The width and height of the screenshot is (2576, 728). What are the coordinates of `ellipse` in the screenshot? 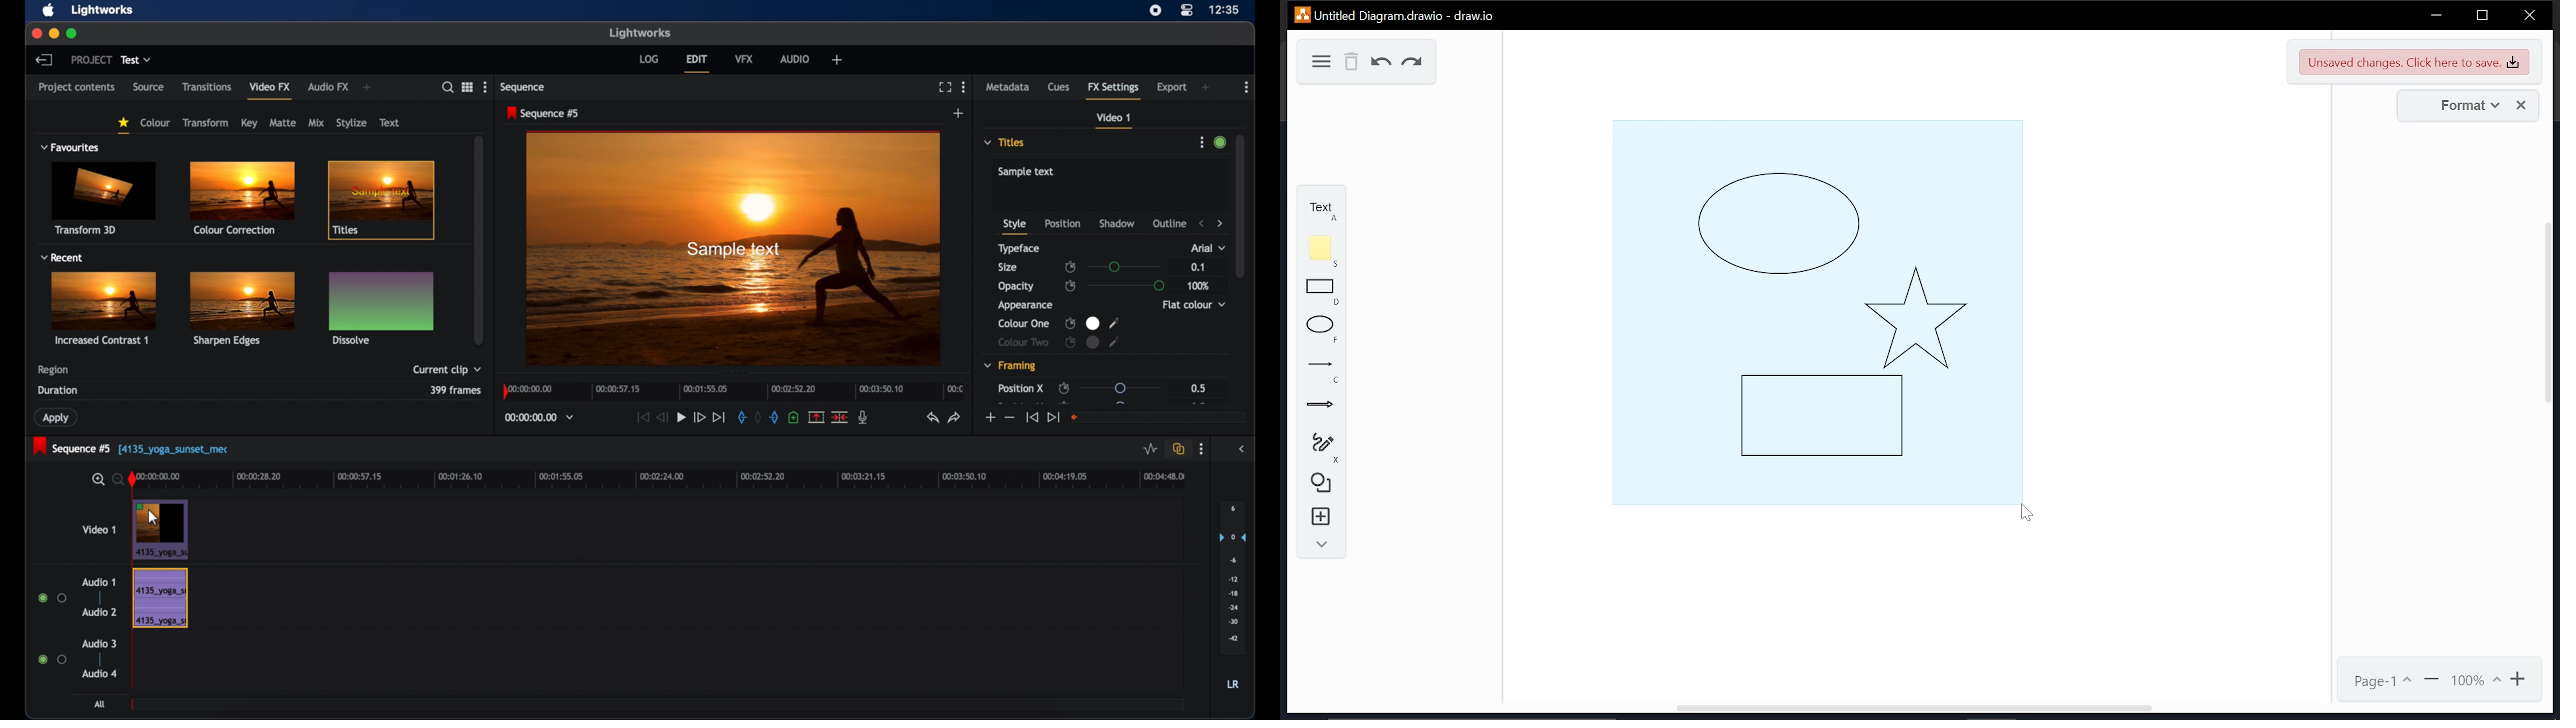 It's located at (1322, 330).